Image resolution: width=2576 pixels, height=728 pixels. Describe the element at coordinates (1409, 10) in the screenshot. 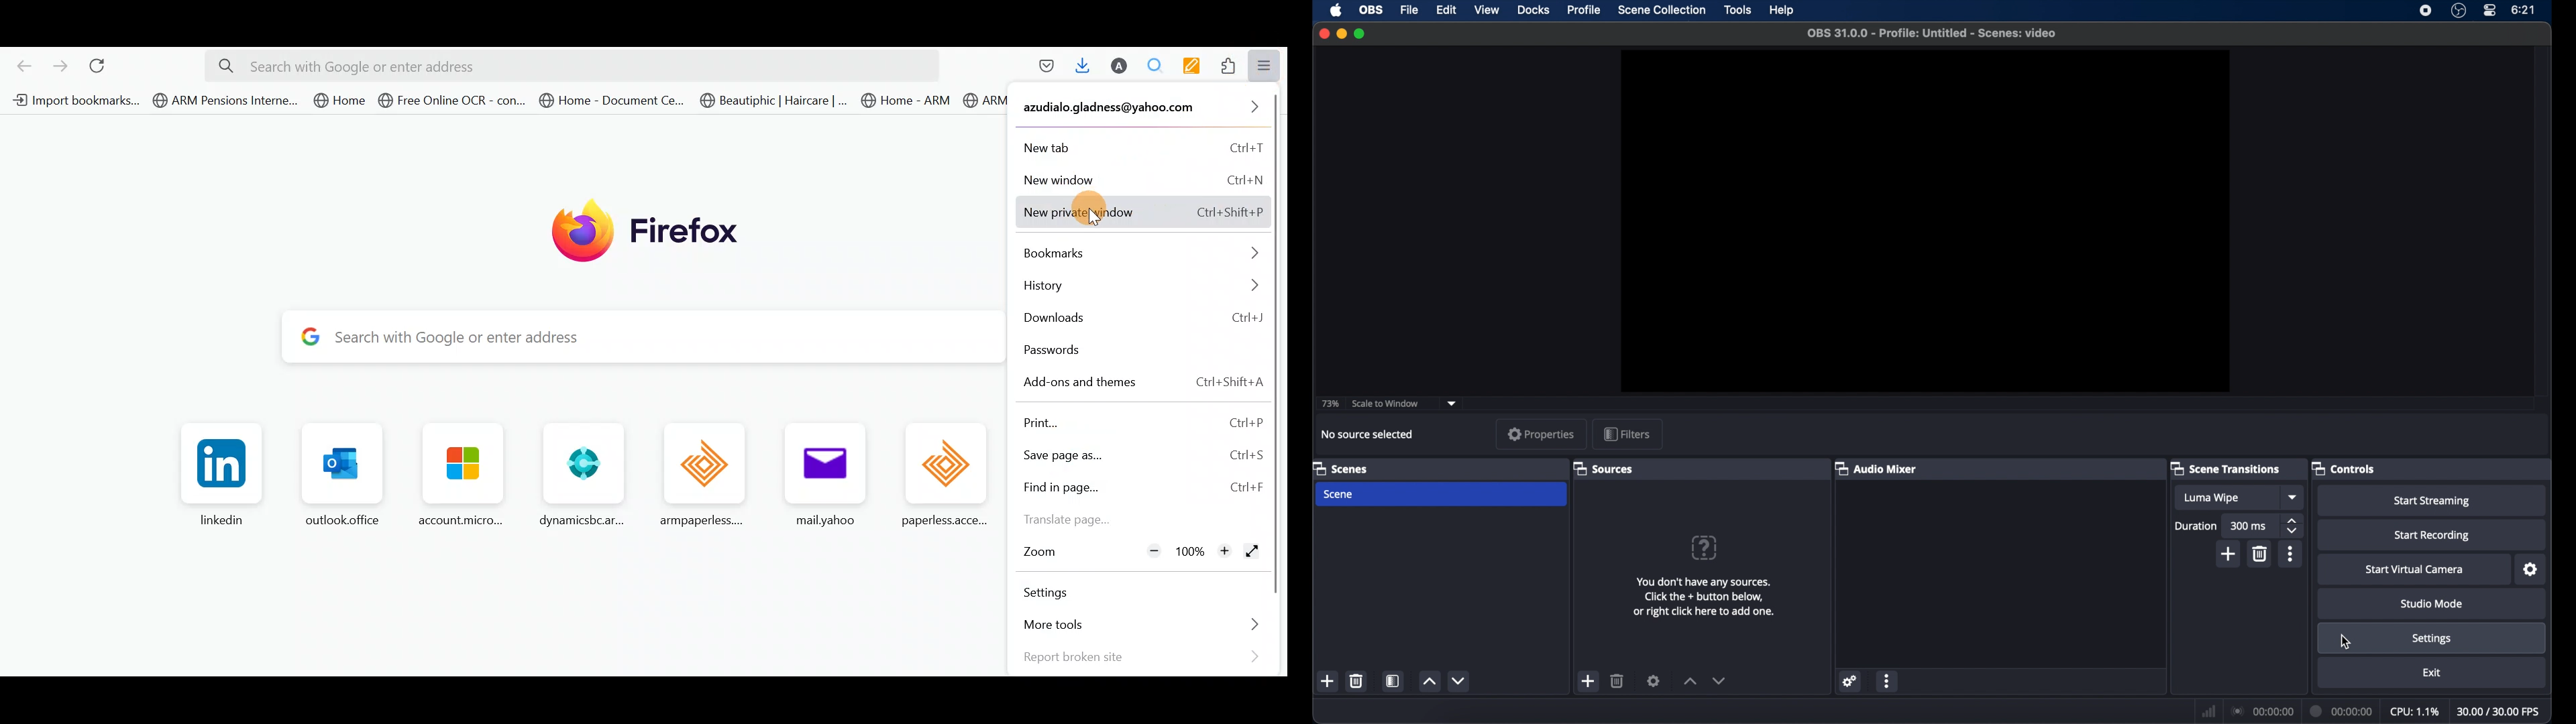

I see `file` at that location.